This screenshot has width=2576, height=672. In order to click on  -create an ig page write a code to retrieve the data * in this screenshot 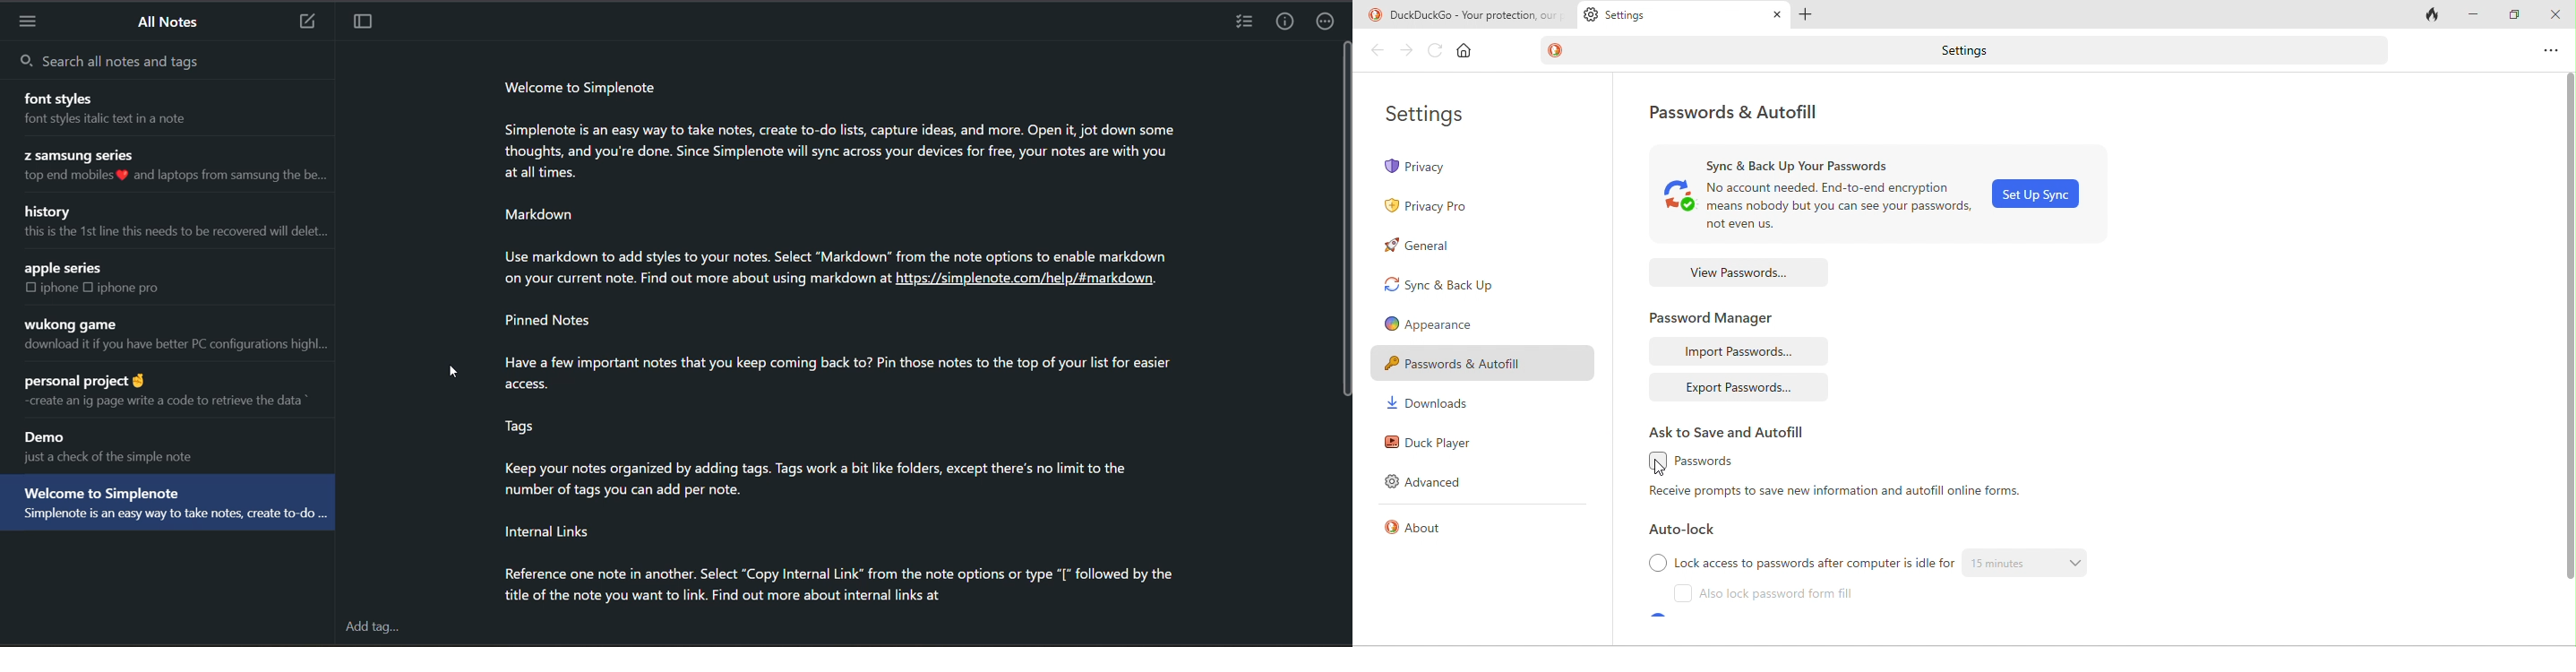, I will do `click(170, 405)`.